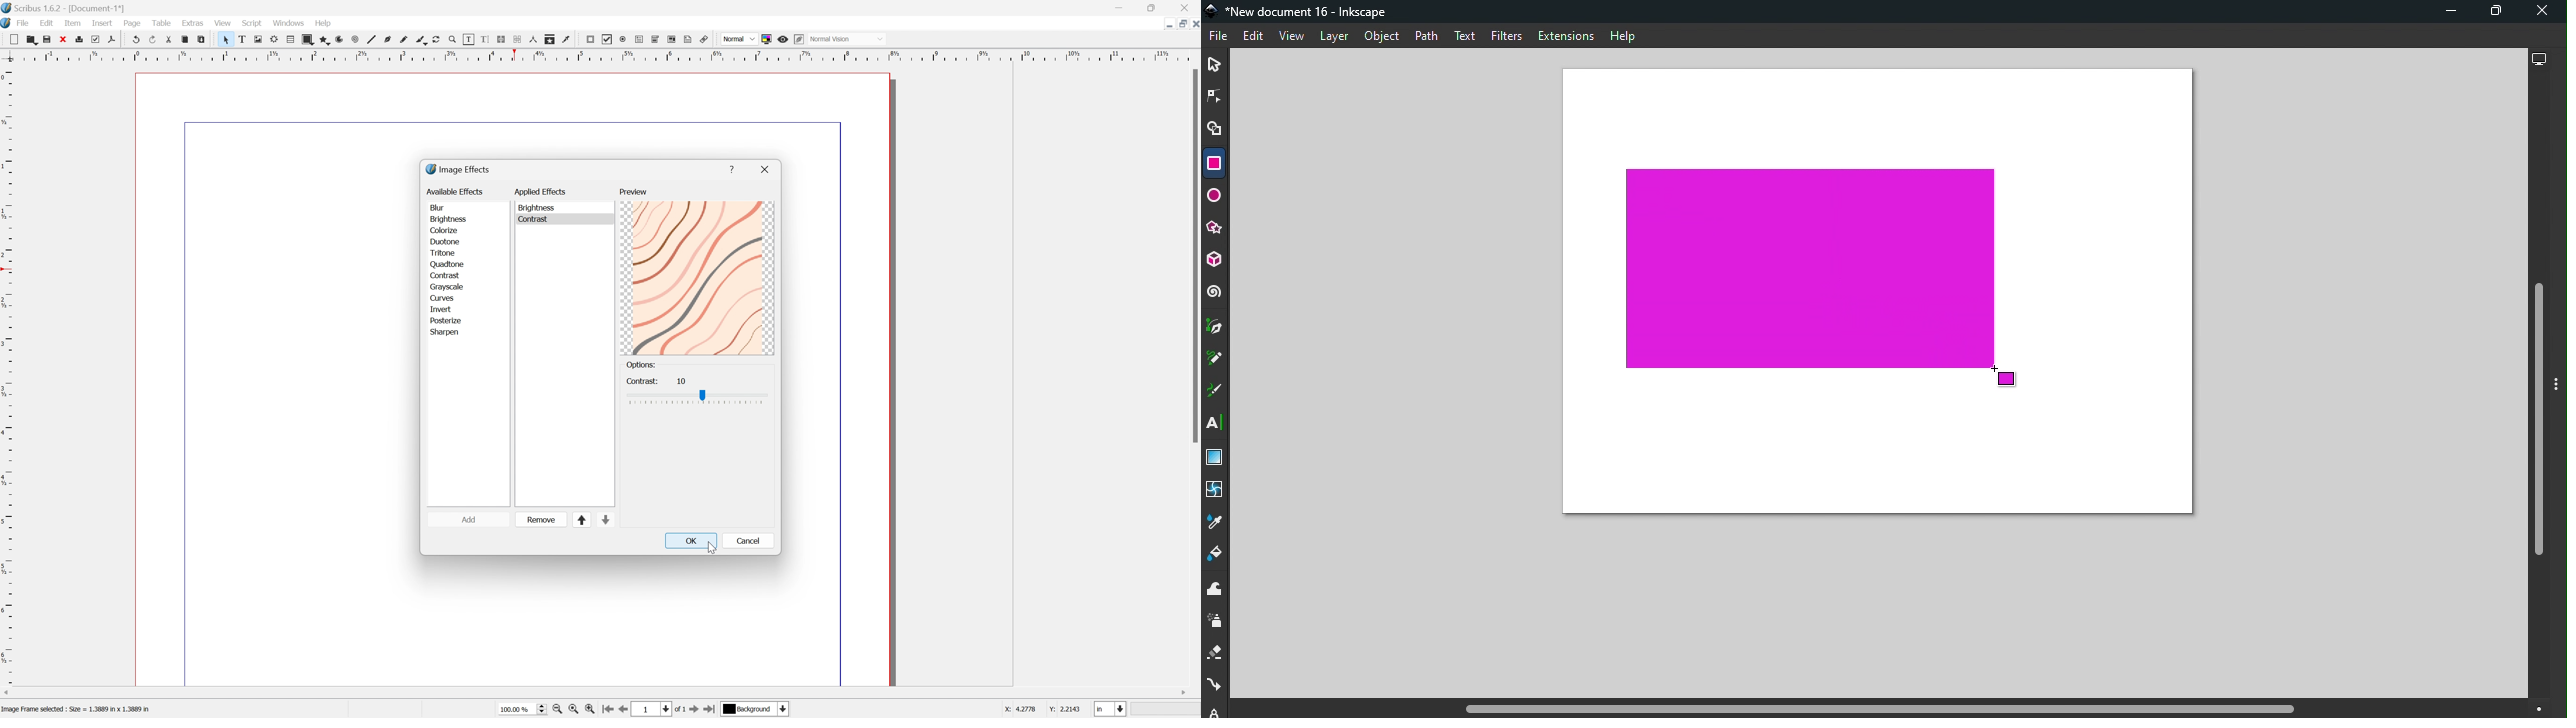 This screenshot has width=2576, height=728. What do you see at coordinates (748, 540) in the screenshot?
I see `cancel` at bounding box center [748, 540].